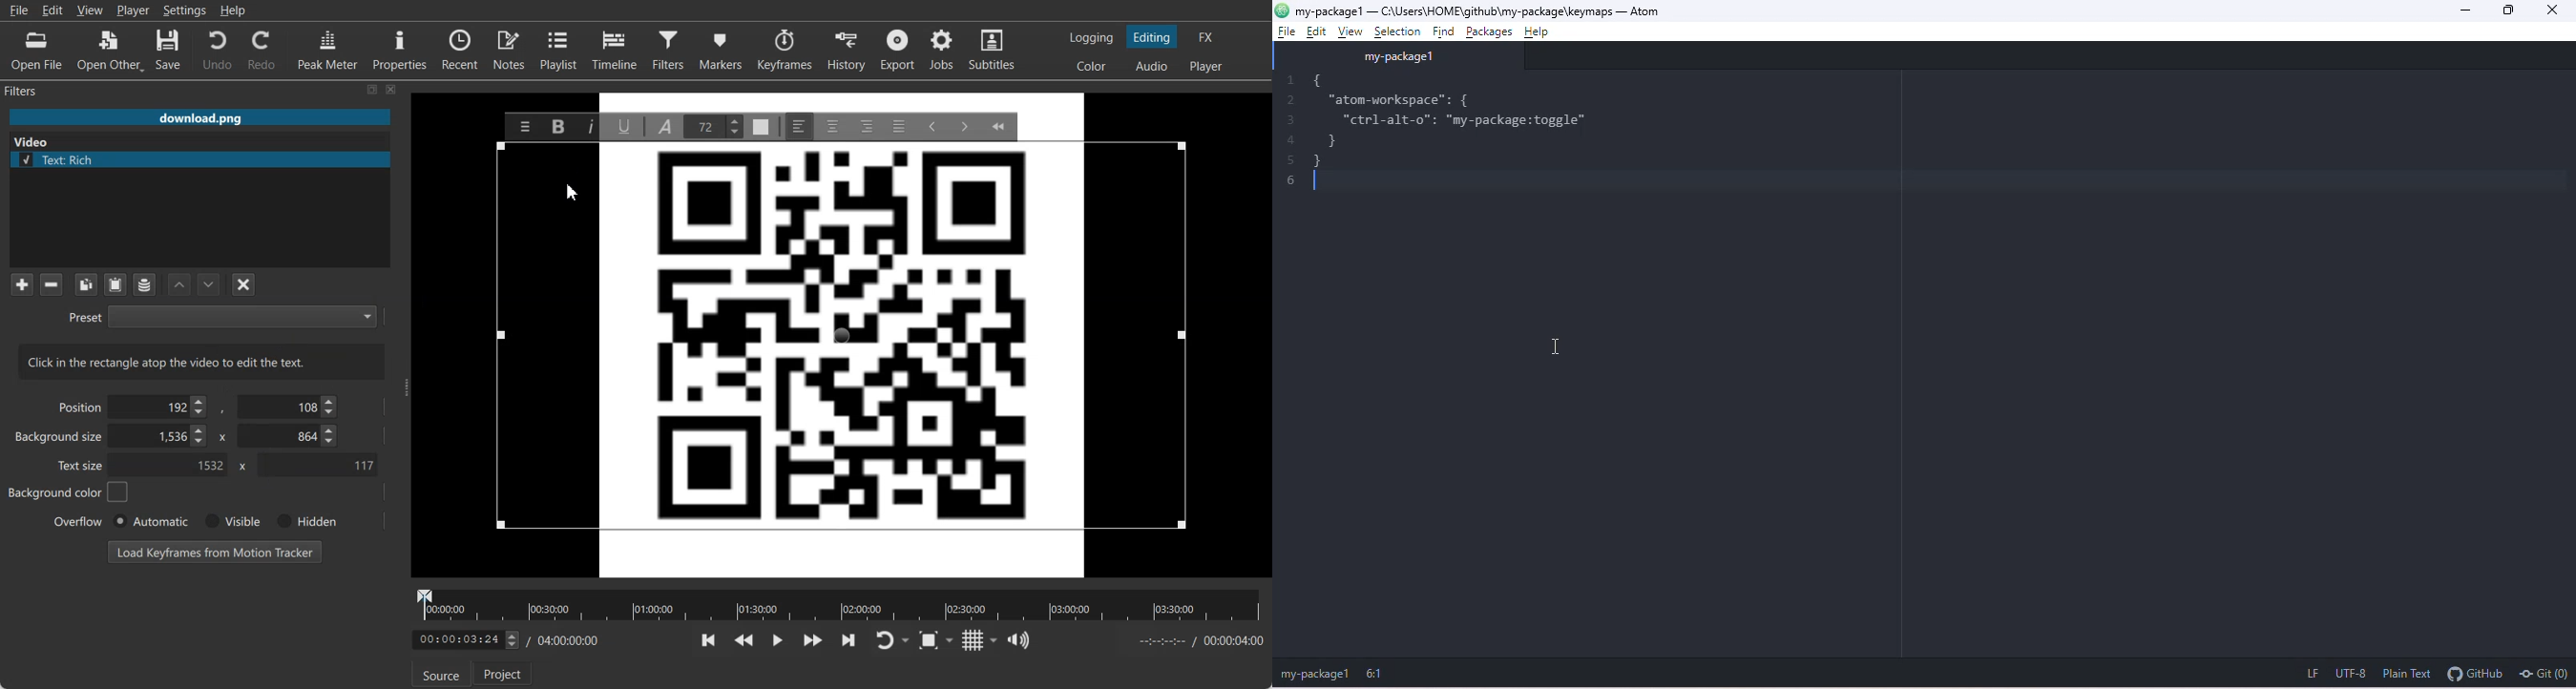 Image resolution: width=2576 pixels, height=700 pixels. Describe the element at coordinates (77, 406) in the screenshot. I see `Position` at that location.